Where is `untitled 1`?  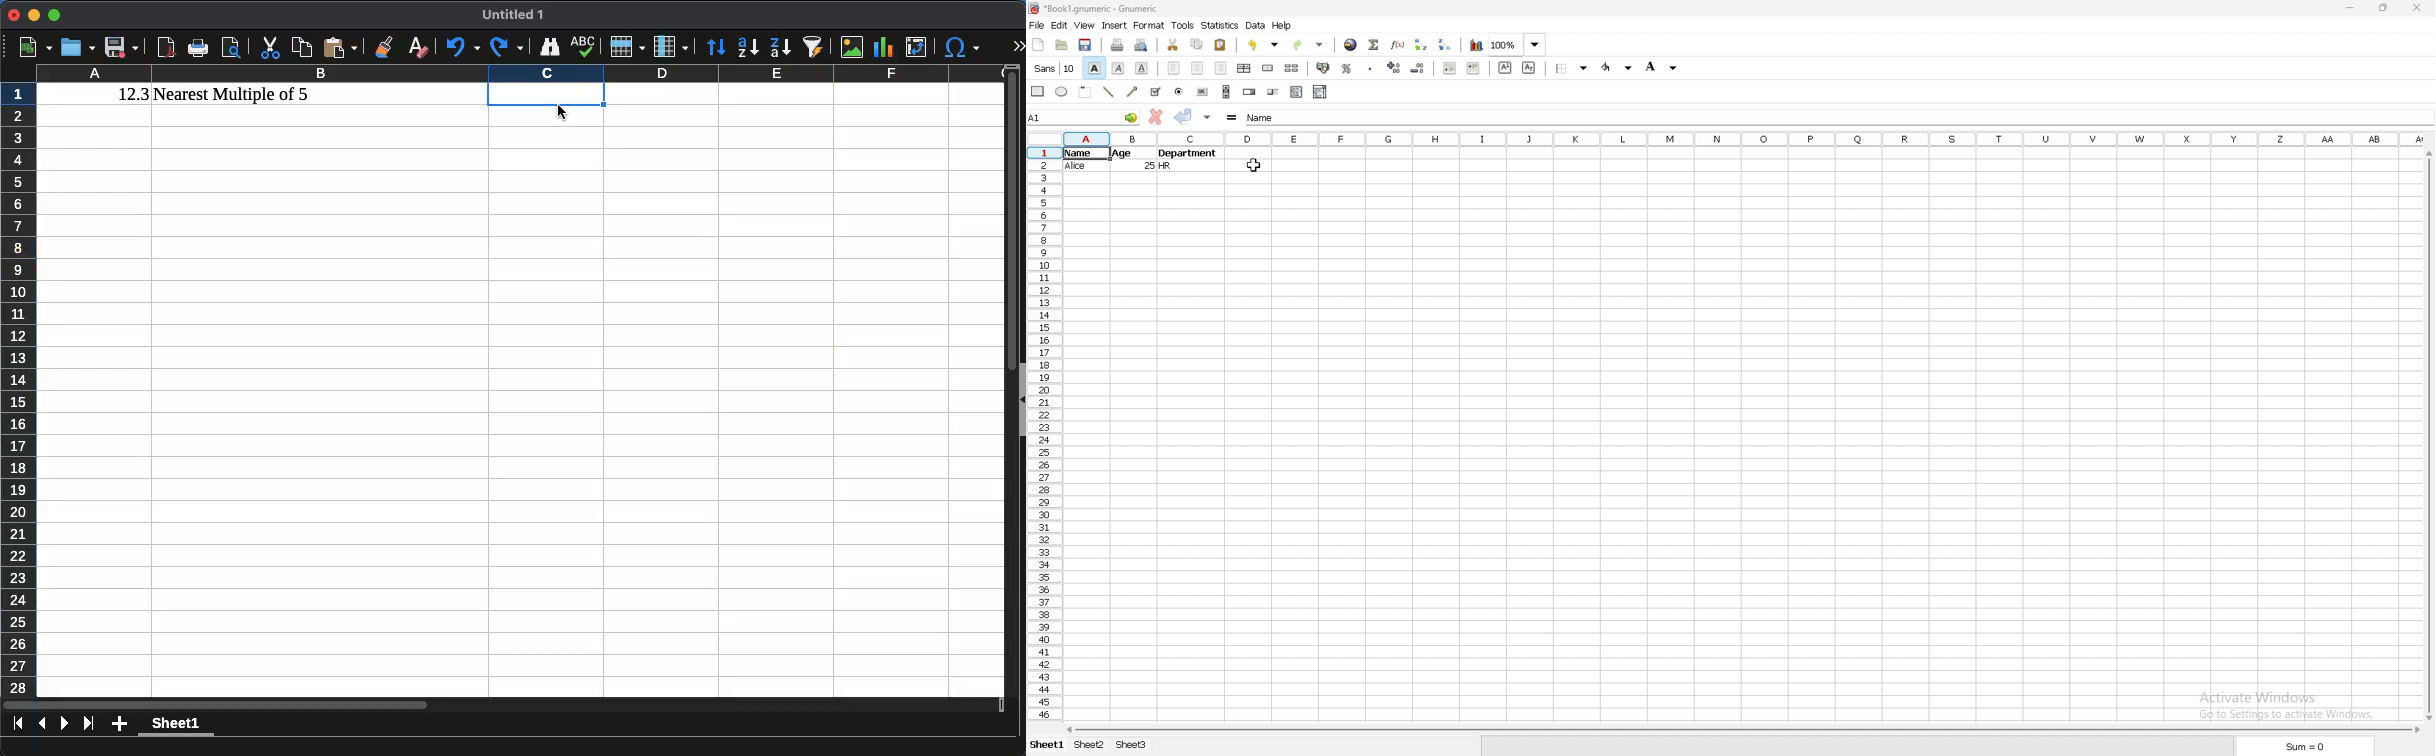
untitled 1 is located at coordinates (513, 15).